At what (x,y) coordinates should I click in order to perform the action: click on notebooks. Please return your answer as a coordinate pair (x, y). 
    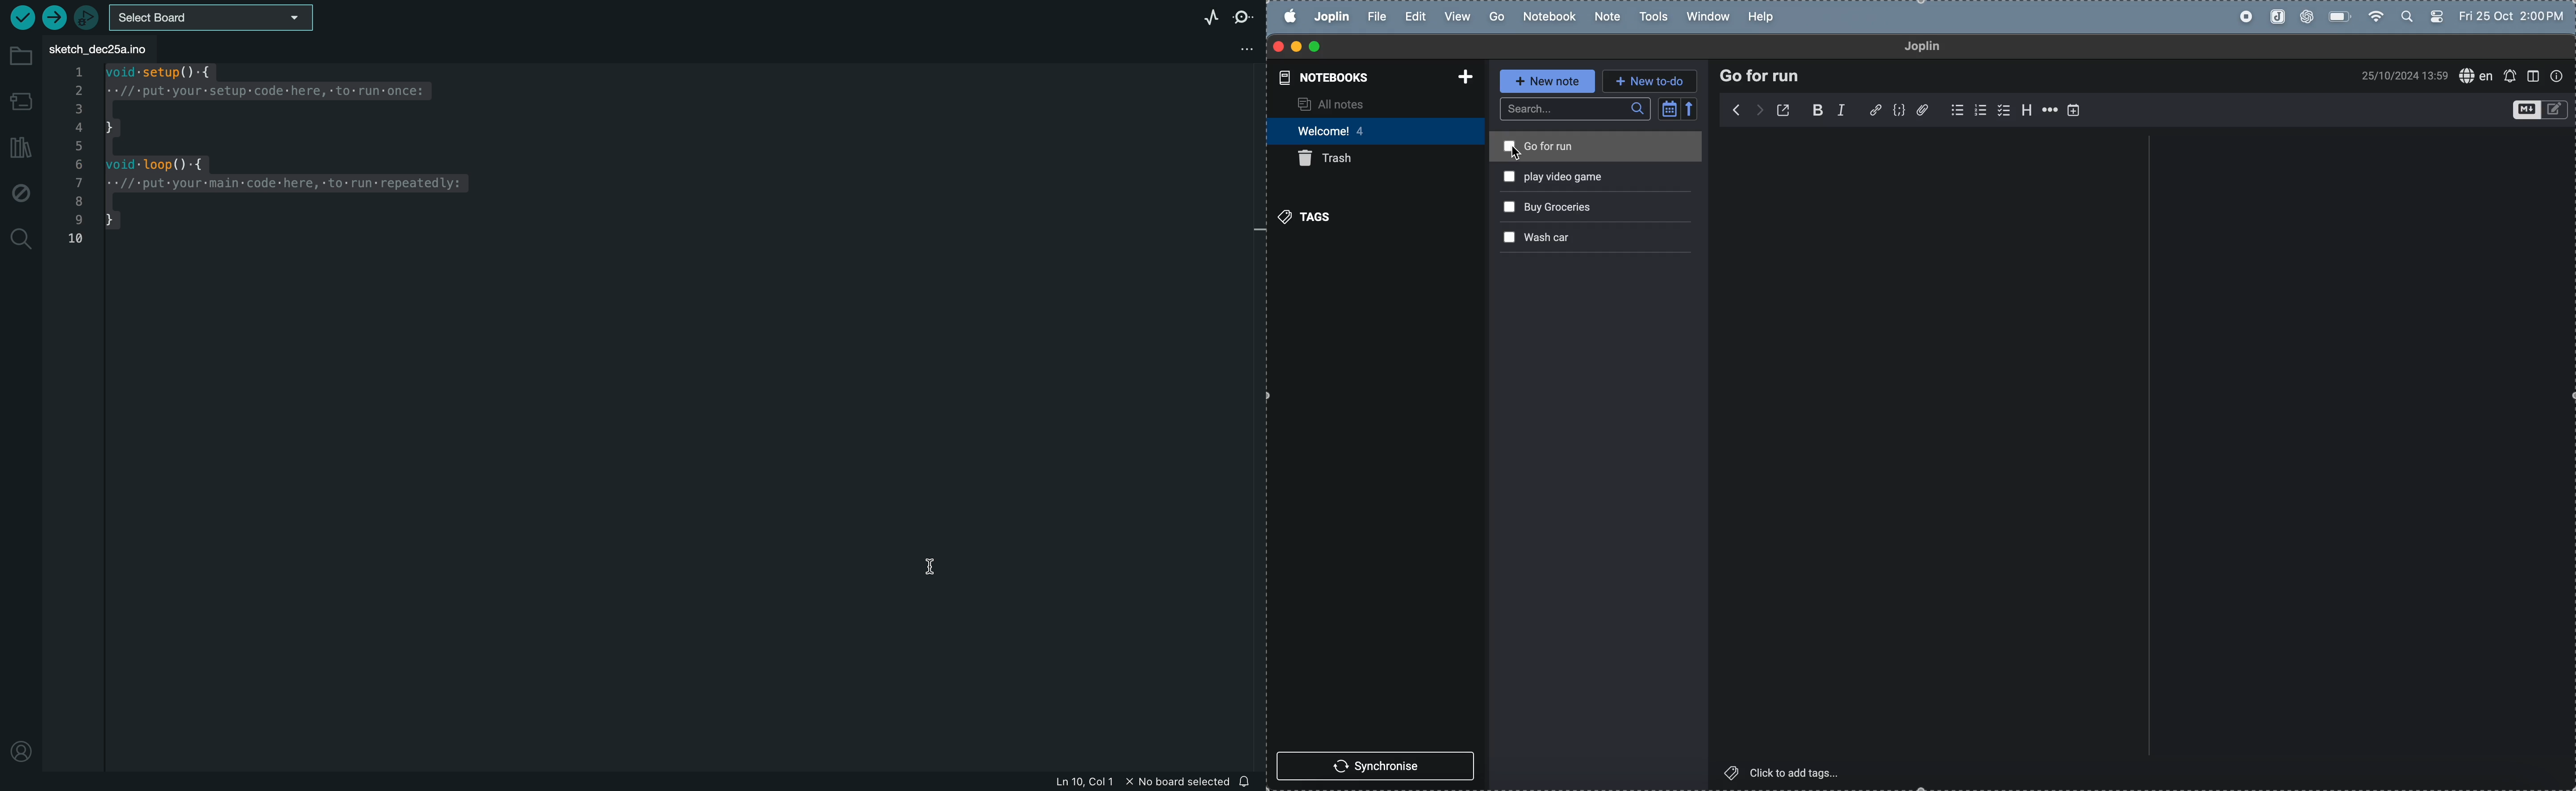
    Looking at the image, I should click on (1372, 76).